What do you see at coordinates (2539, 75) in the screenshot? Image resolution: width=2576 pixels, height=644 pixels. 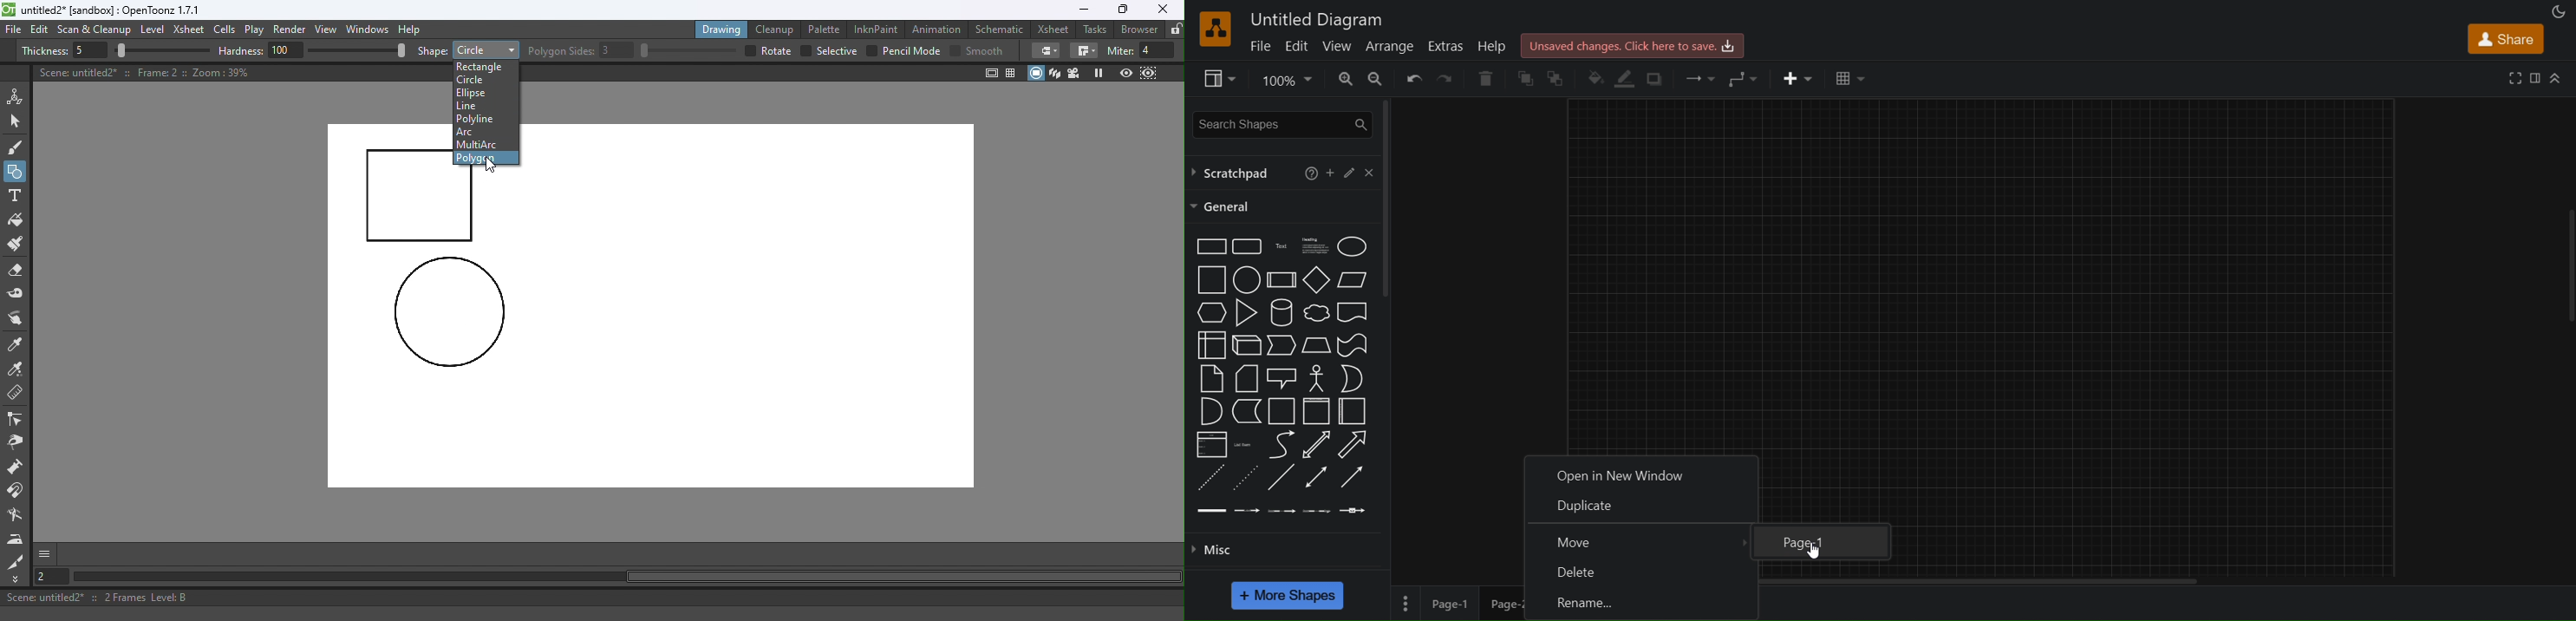 I see `format` at bounding box center [2539, 75].